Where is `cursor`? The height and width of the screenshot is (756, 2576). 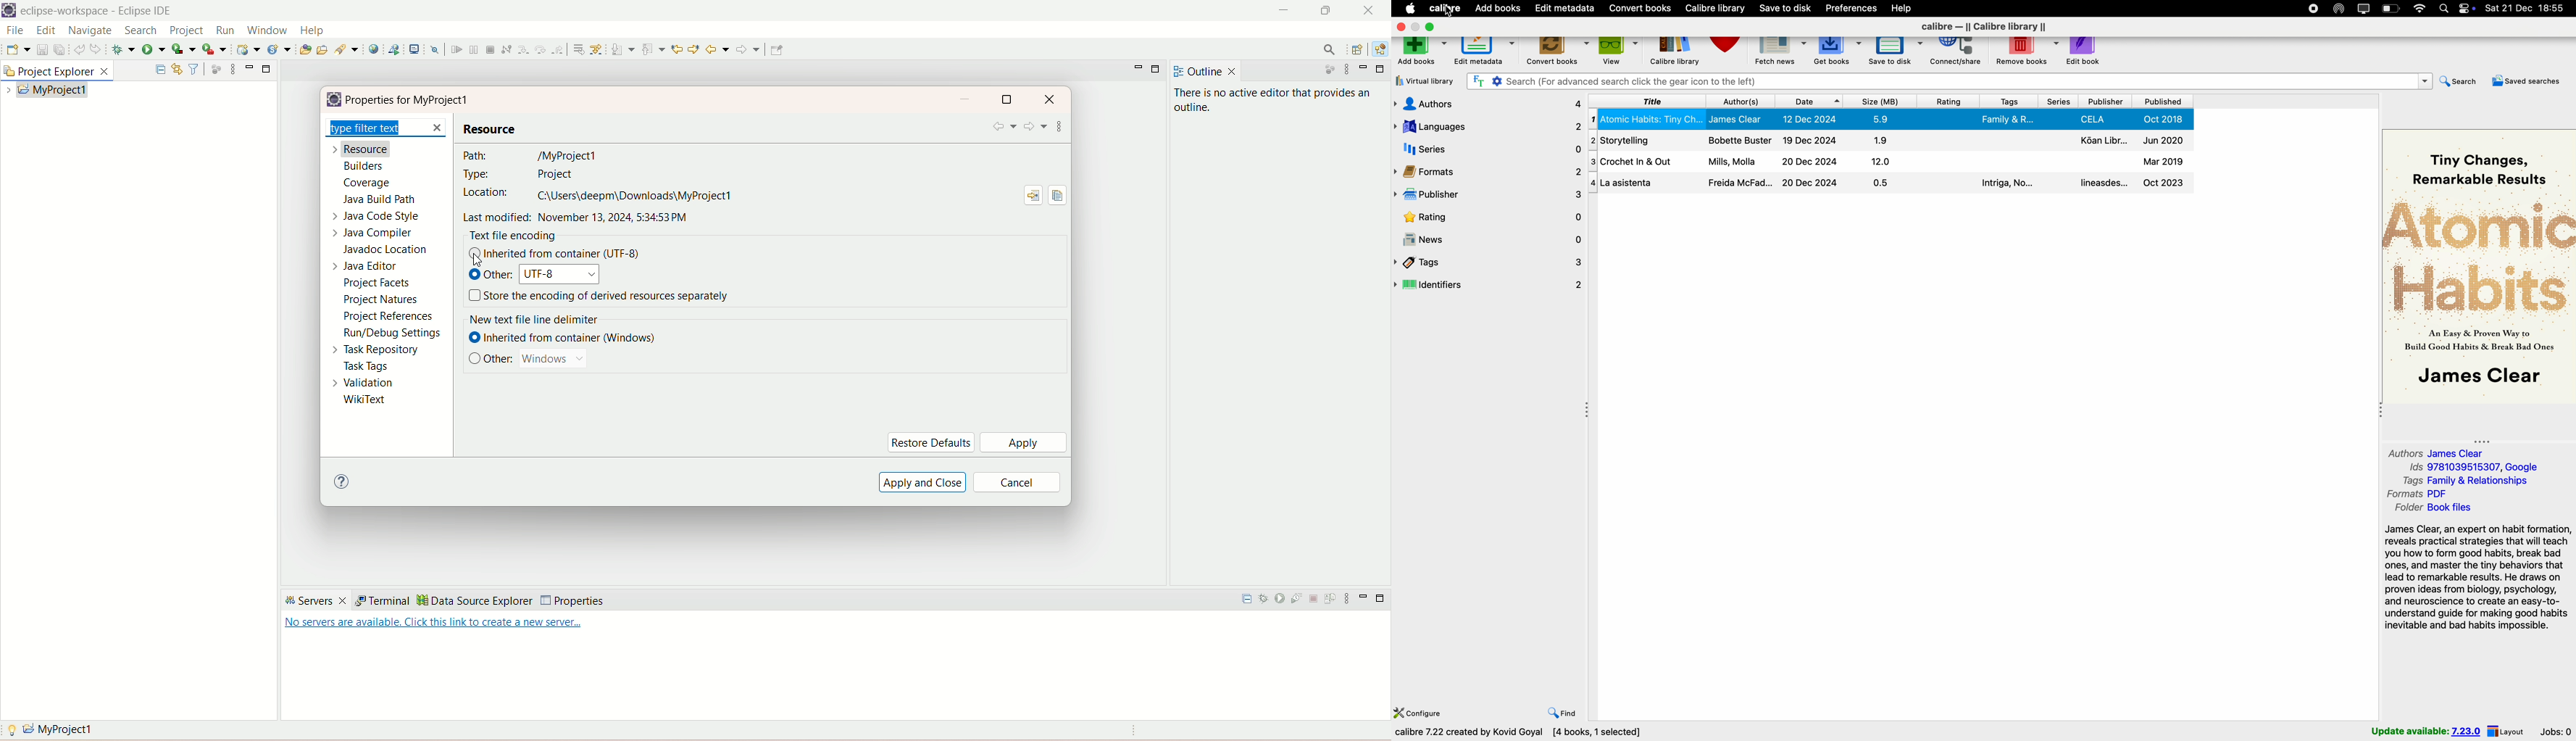
cursor is located at coordinates (1451, 12).